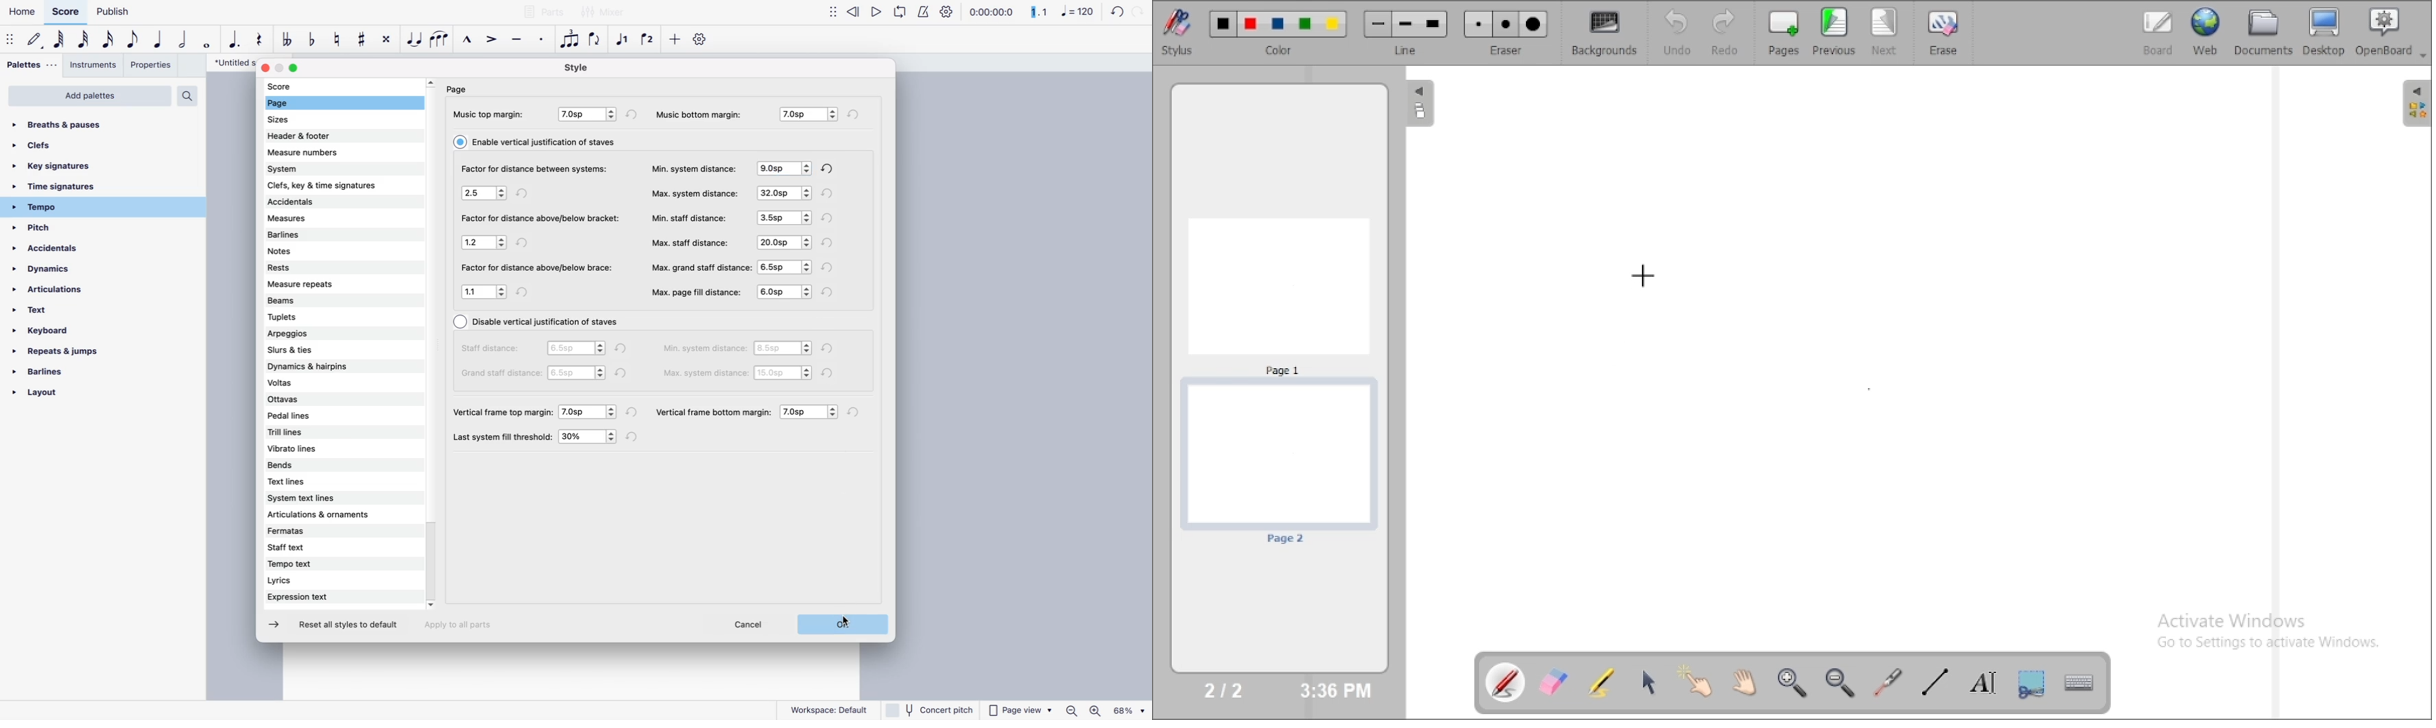 The height and width of the screenshot is (728, 2436). I want to click on workspace, so click(829, 708).